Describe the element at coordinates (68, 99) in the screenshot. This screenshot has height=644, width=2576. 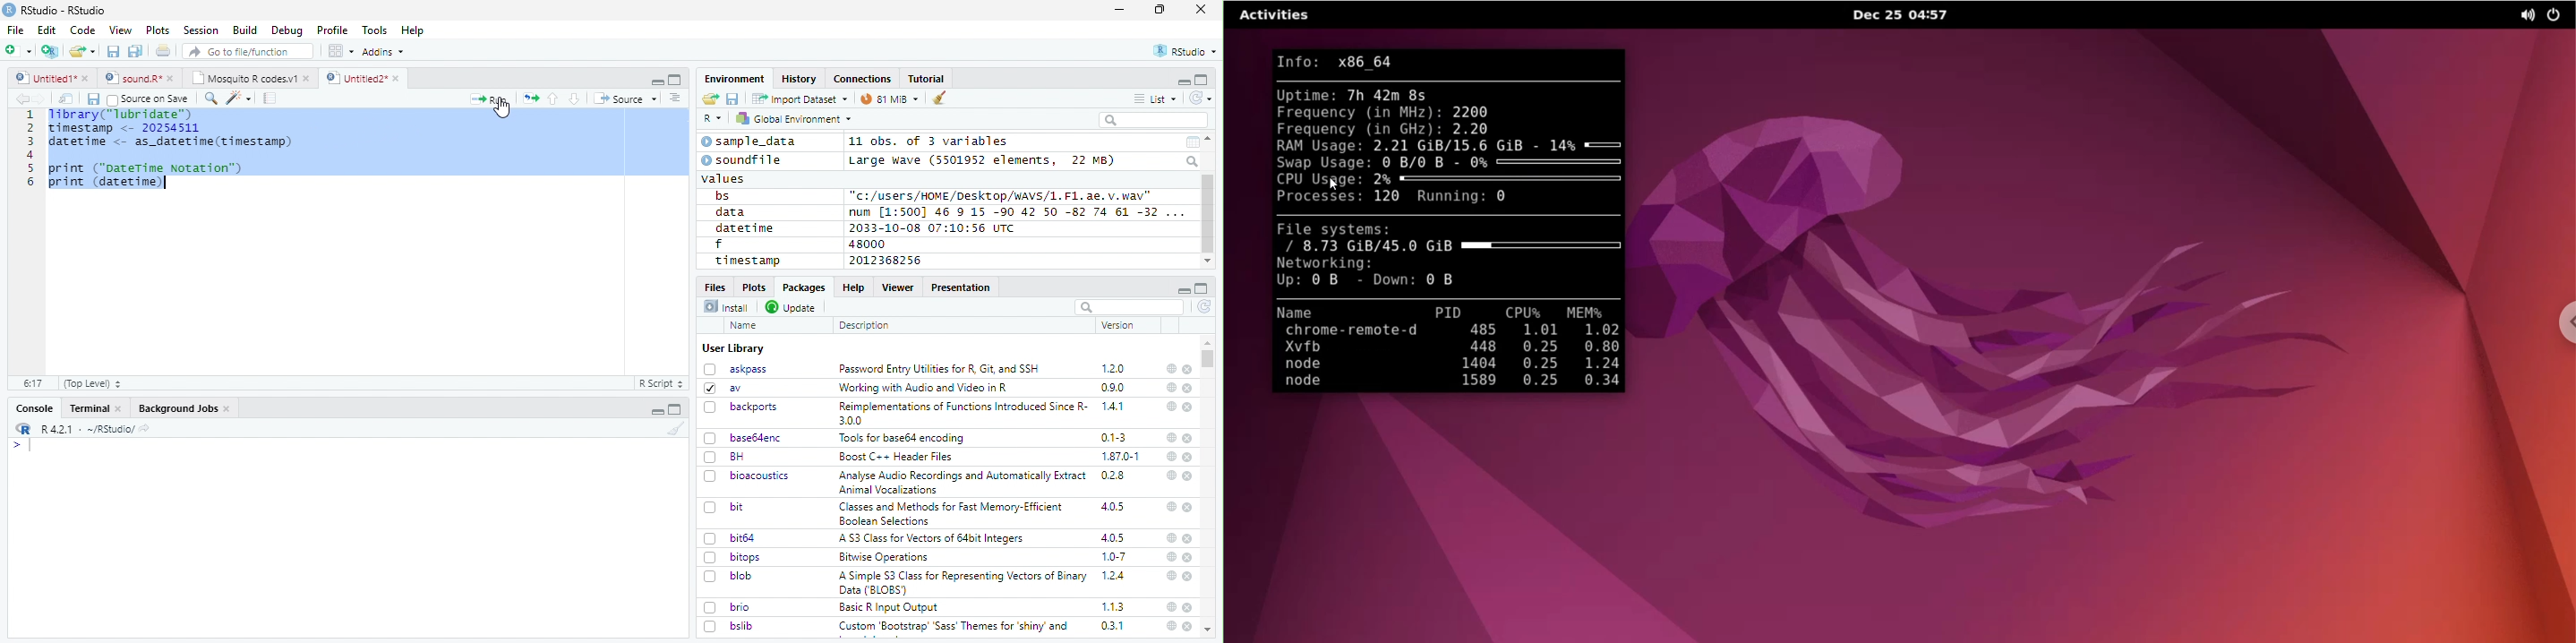
I see `Show in new window` at that location.